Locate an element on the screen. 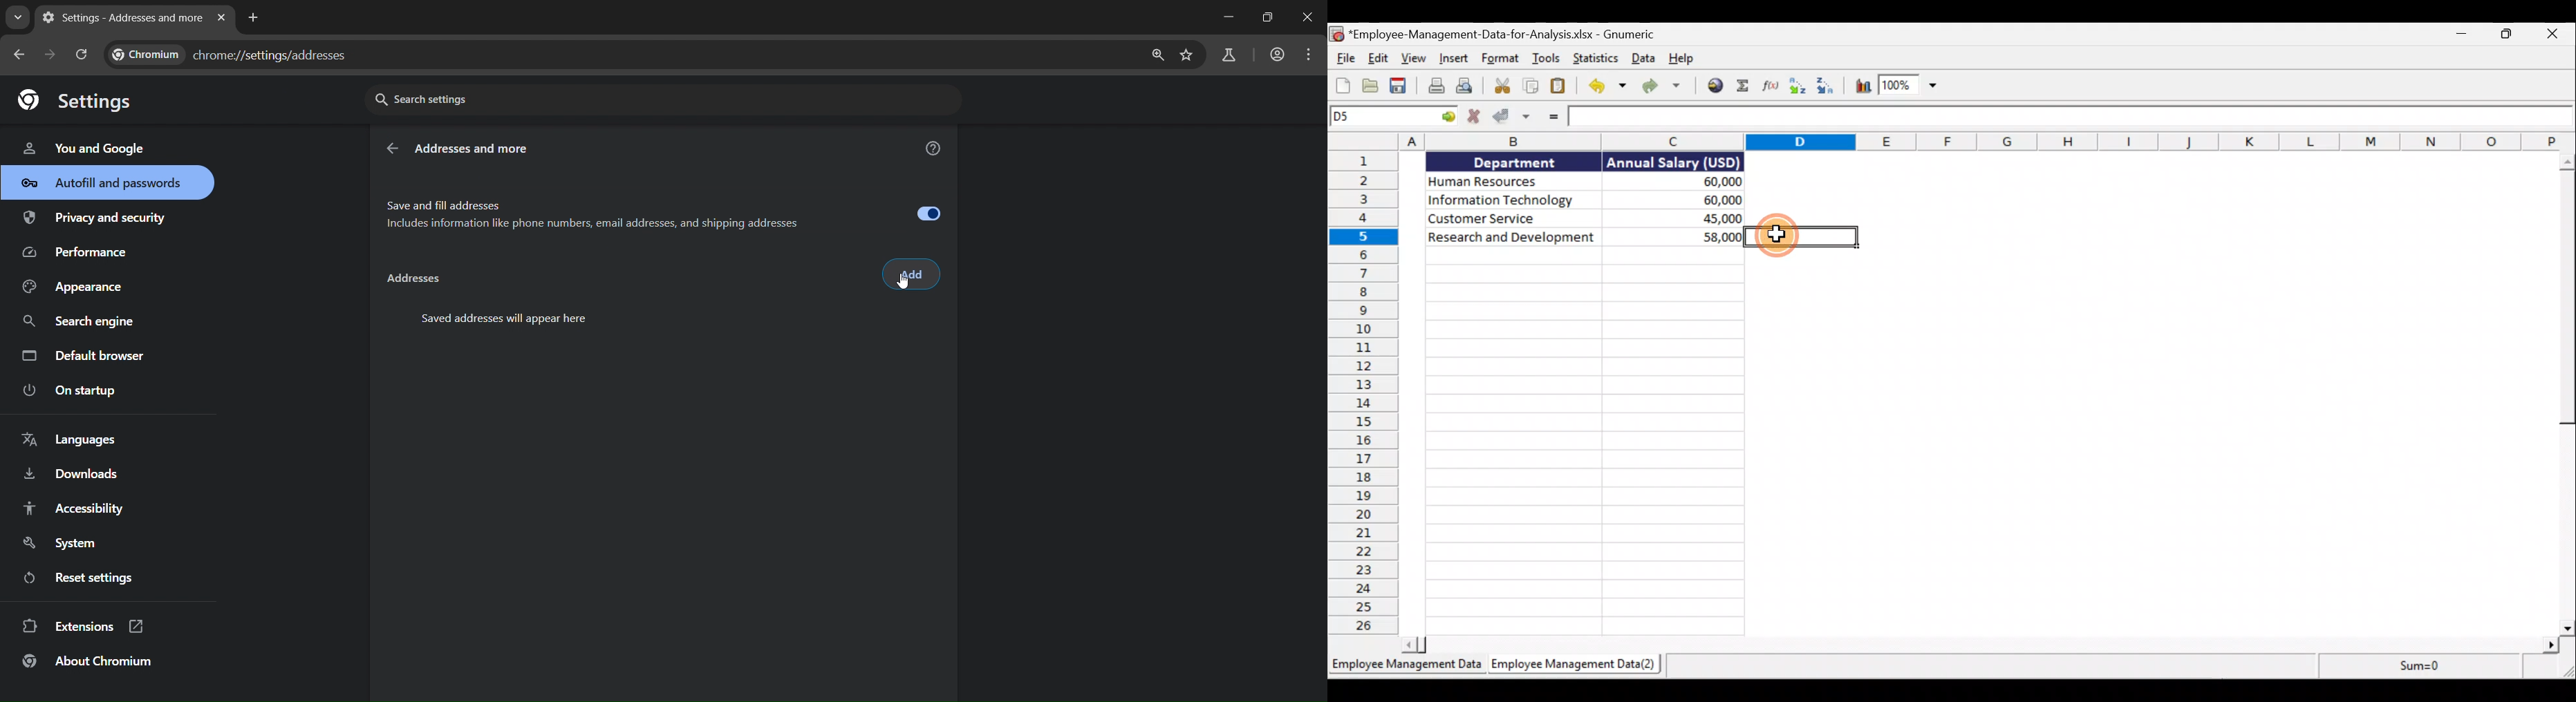 This screenshot has height=728, width=2576. bout chromium is located at coordinates (90, 661).